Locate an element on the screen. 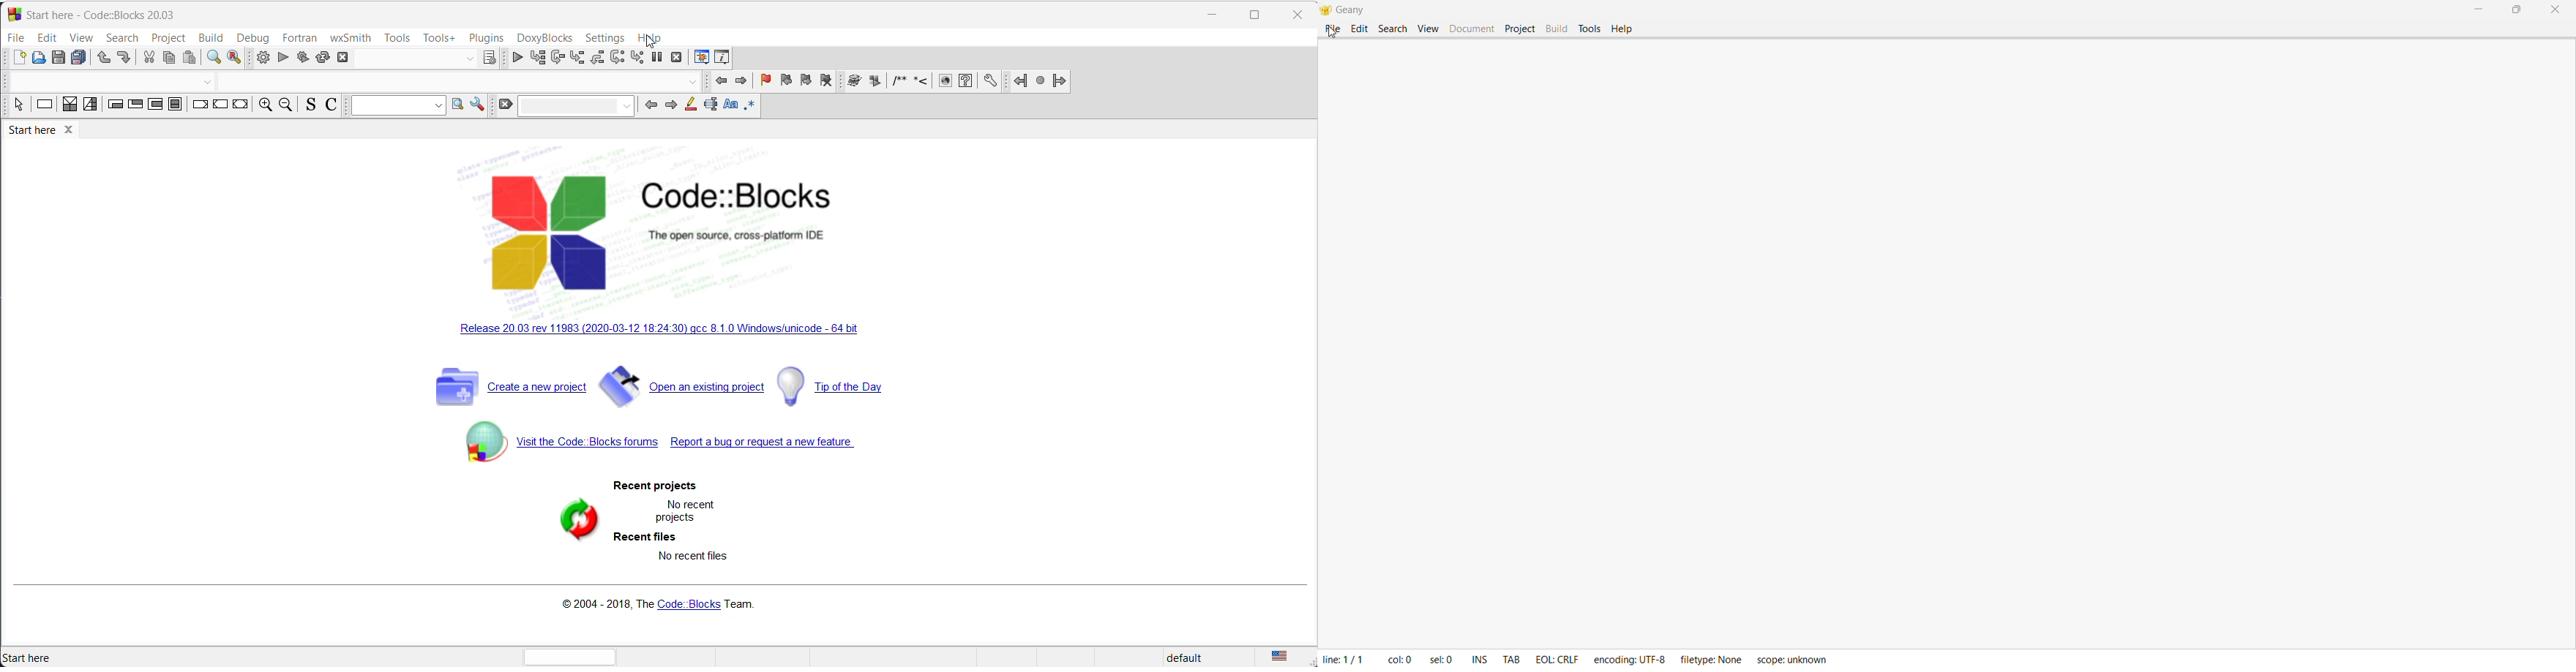 This screenshot has width=2576, height=672. copyright is located at coordinates (663, 603).